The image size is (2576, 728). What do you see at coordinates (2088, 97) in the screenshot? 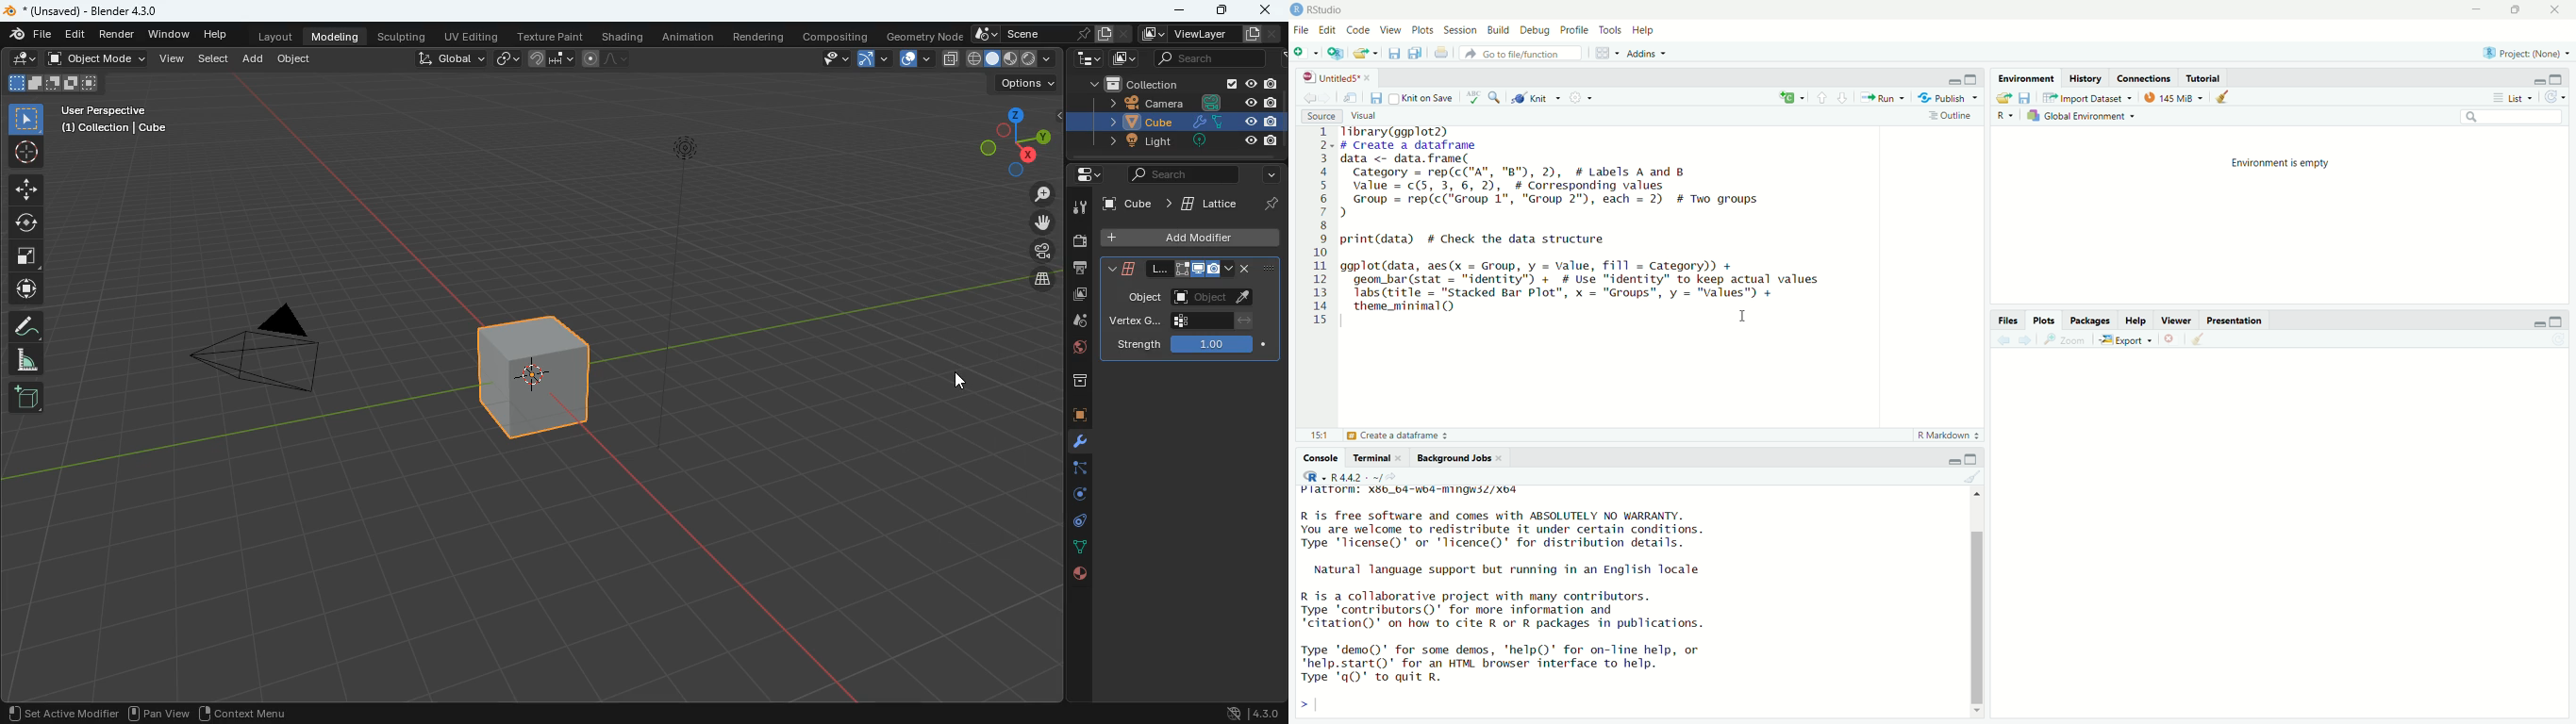
I see `Import Dataset` at bounding box center [2088, 97].